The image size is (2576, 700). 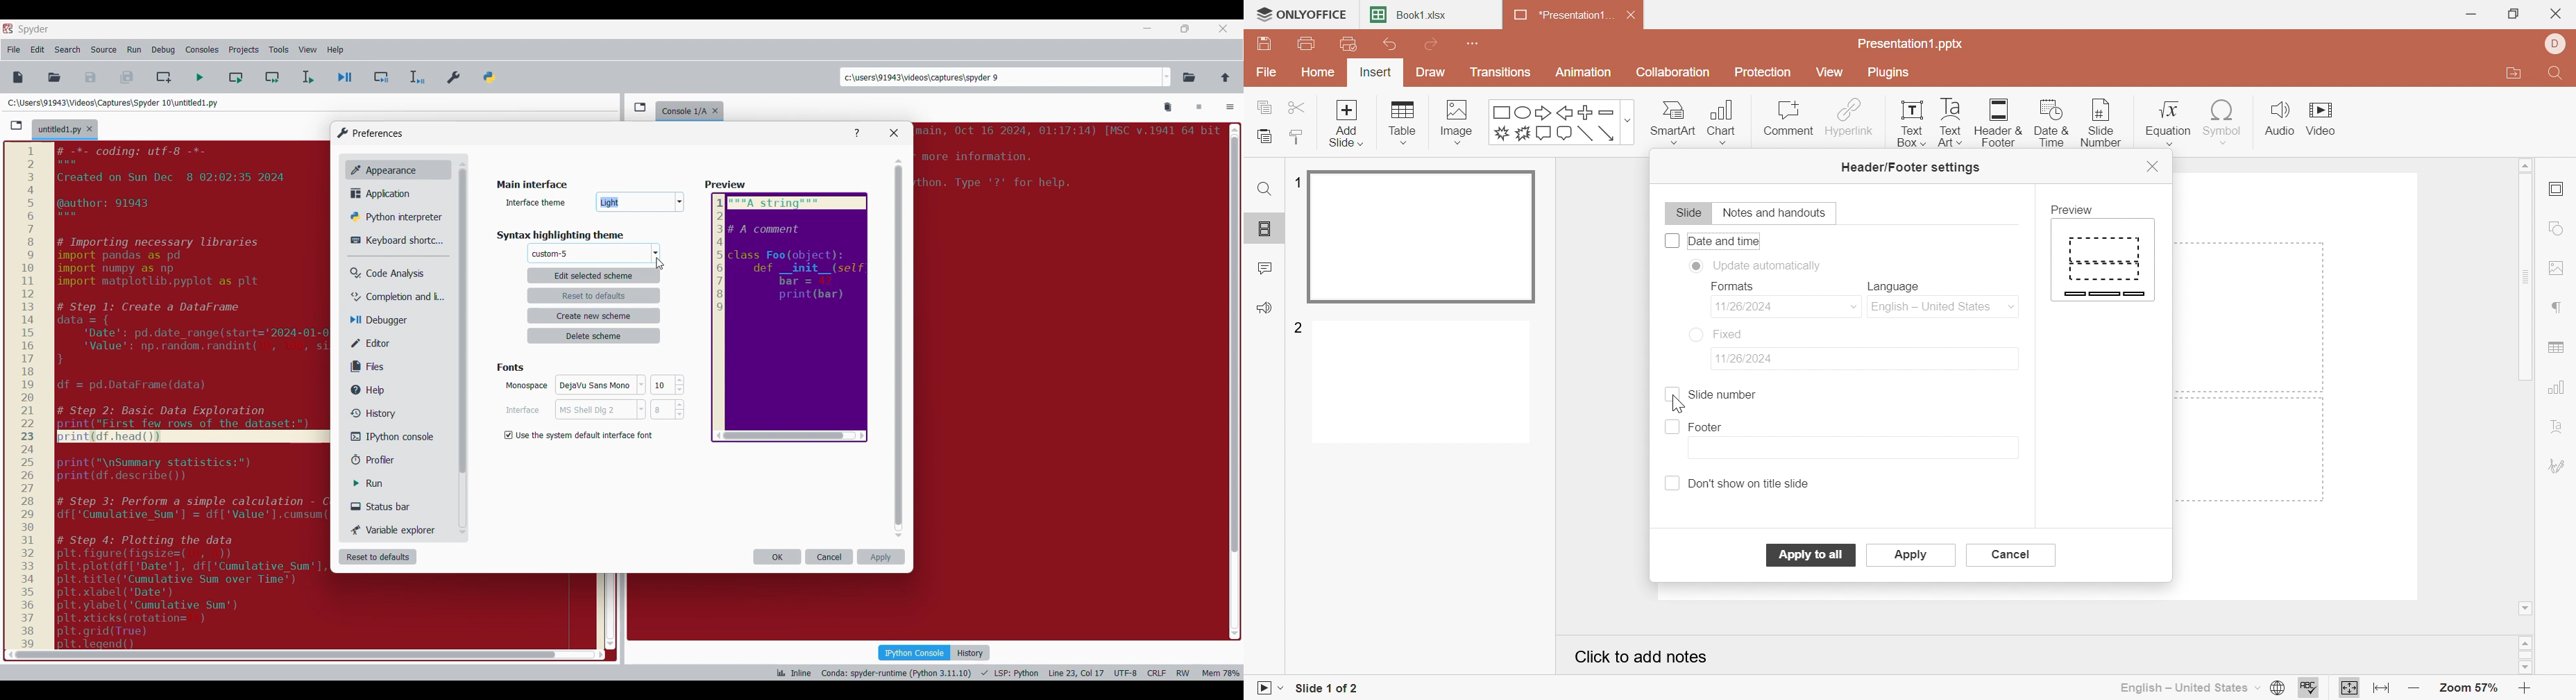 What do you see at coordinates (2516, 13) in the screenshot?
I see `Restore down` at bounding box center [2516, 13].